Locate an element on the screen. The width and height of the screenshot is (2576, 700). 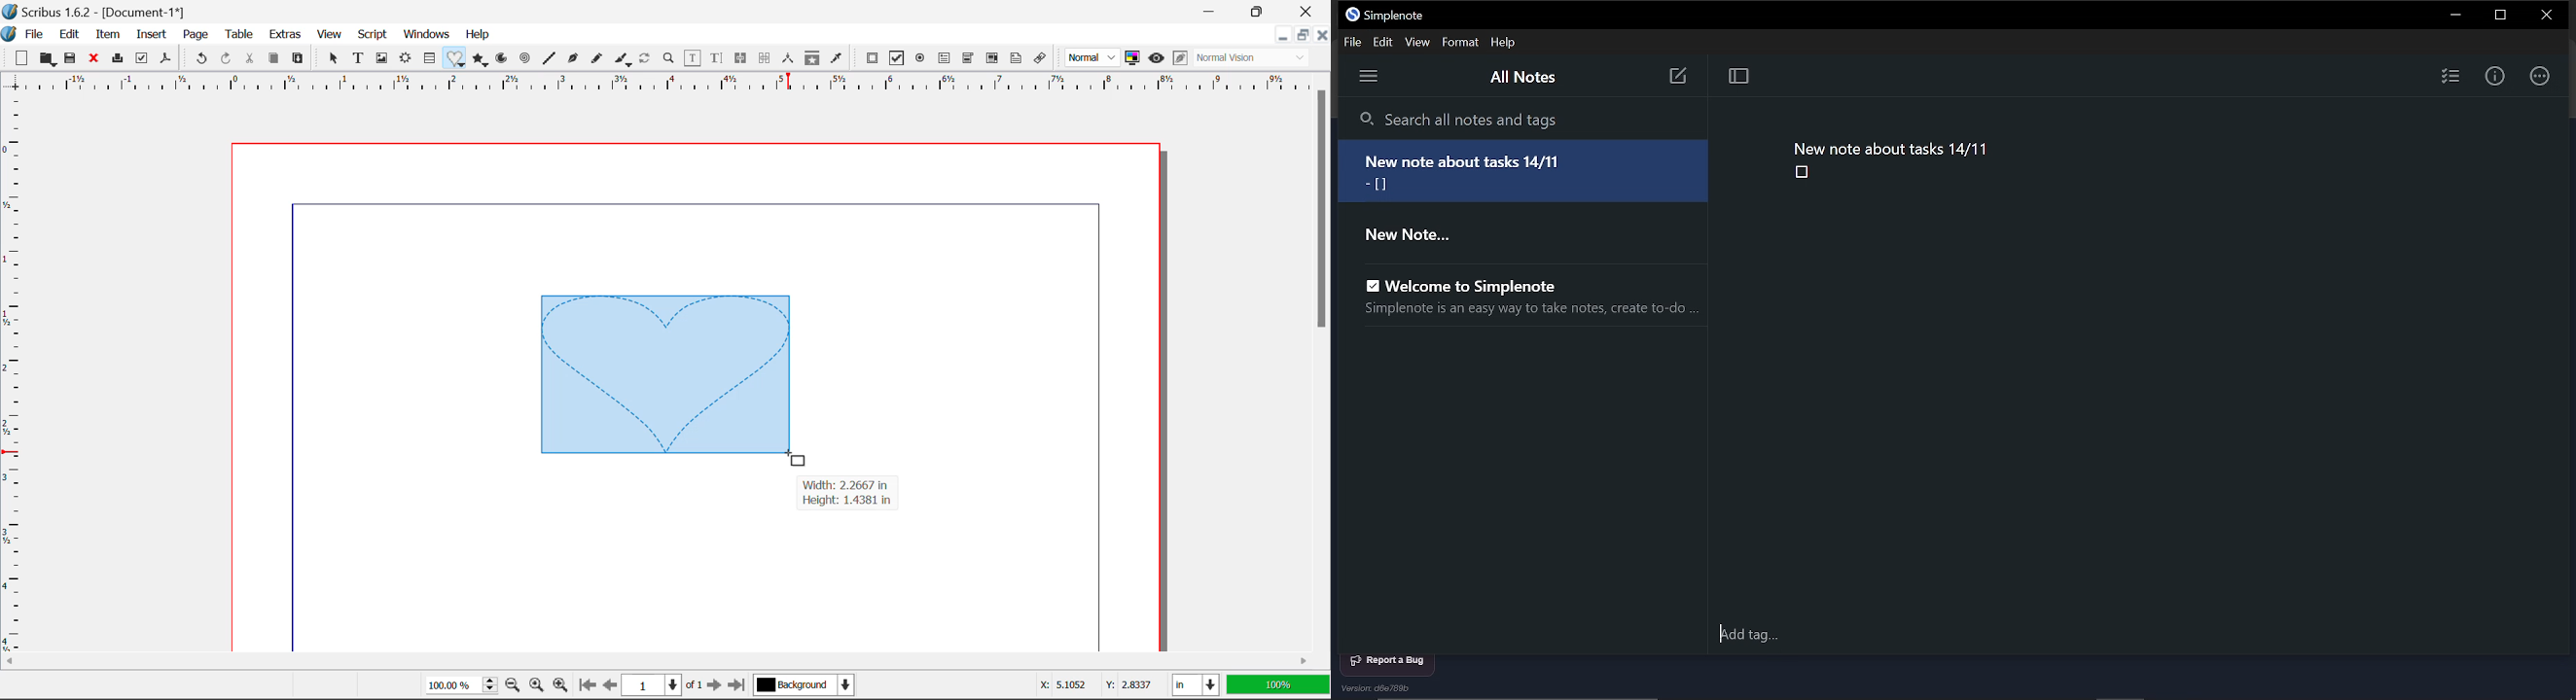
Link Annotation is located at coordinates (1041, 59).